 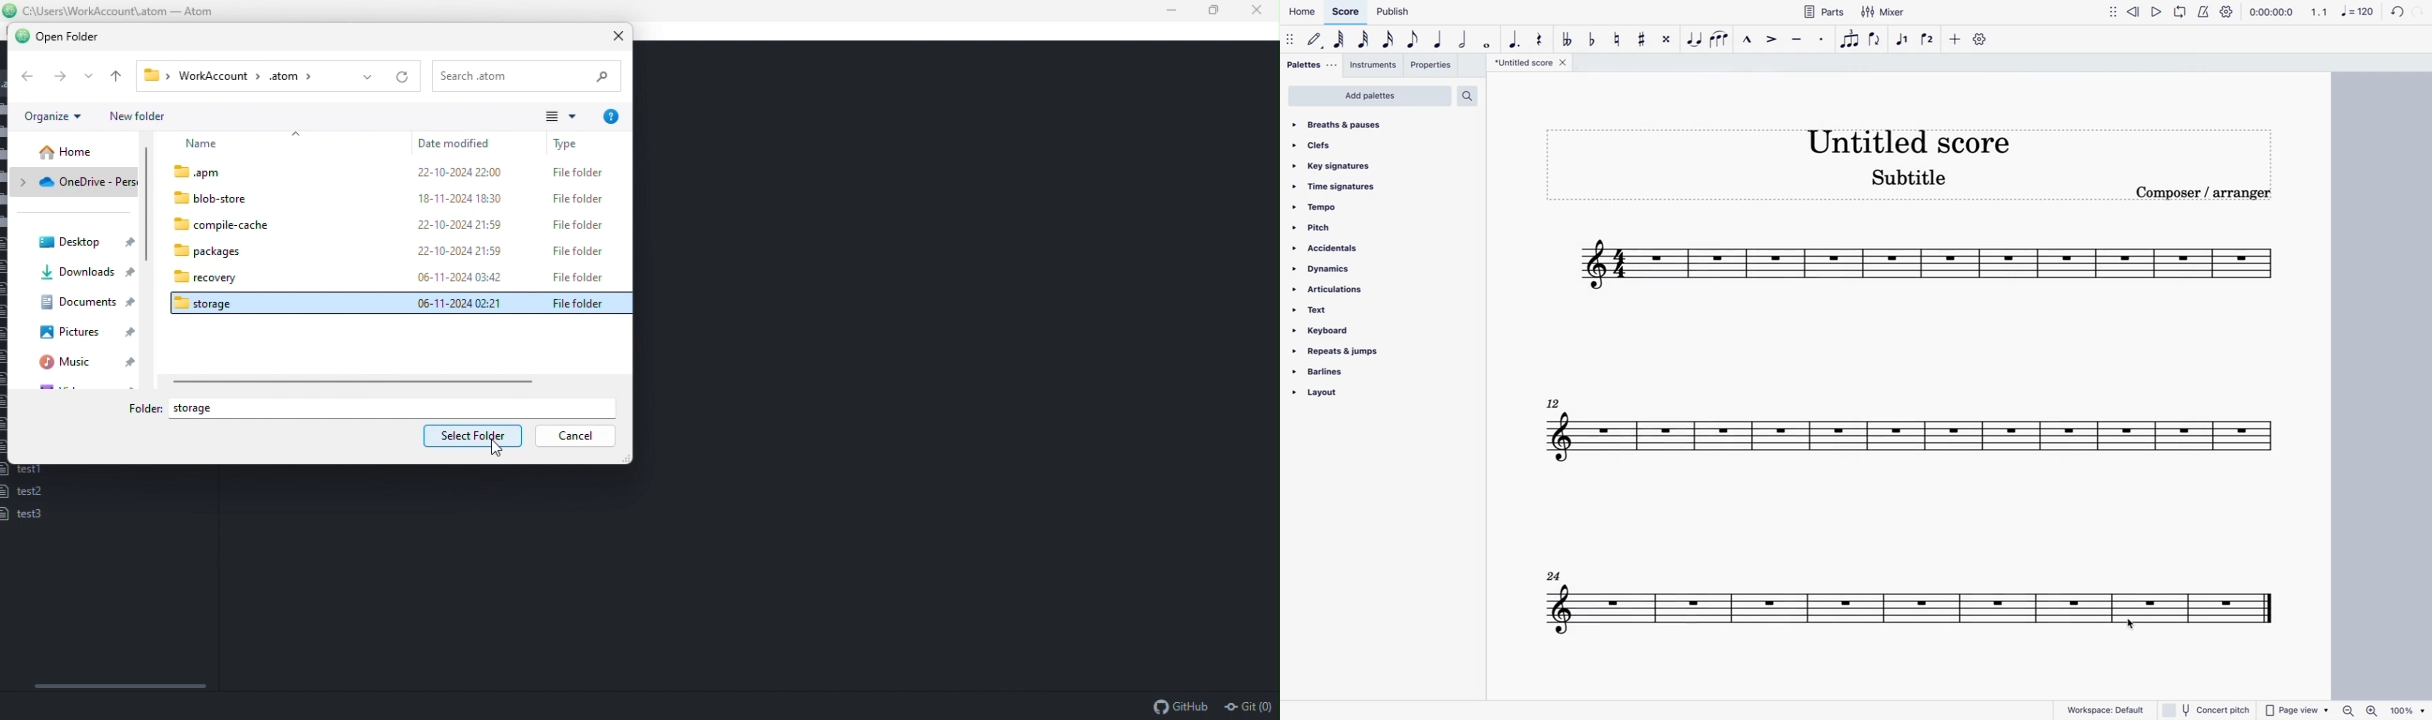 What do you see at coordinates (1332, 291) in the screenshot?
I see `articulations` at bounding box center [1332, 291].